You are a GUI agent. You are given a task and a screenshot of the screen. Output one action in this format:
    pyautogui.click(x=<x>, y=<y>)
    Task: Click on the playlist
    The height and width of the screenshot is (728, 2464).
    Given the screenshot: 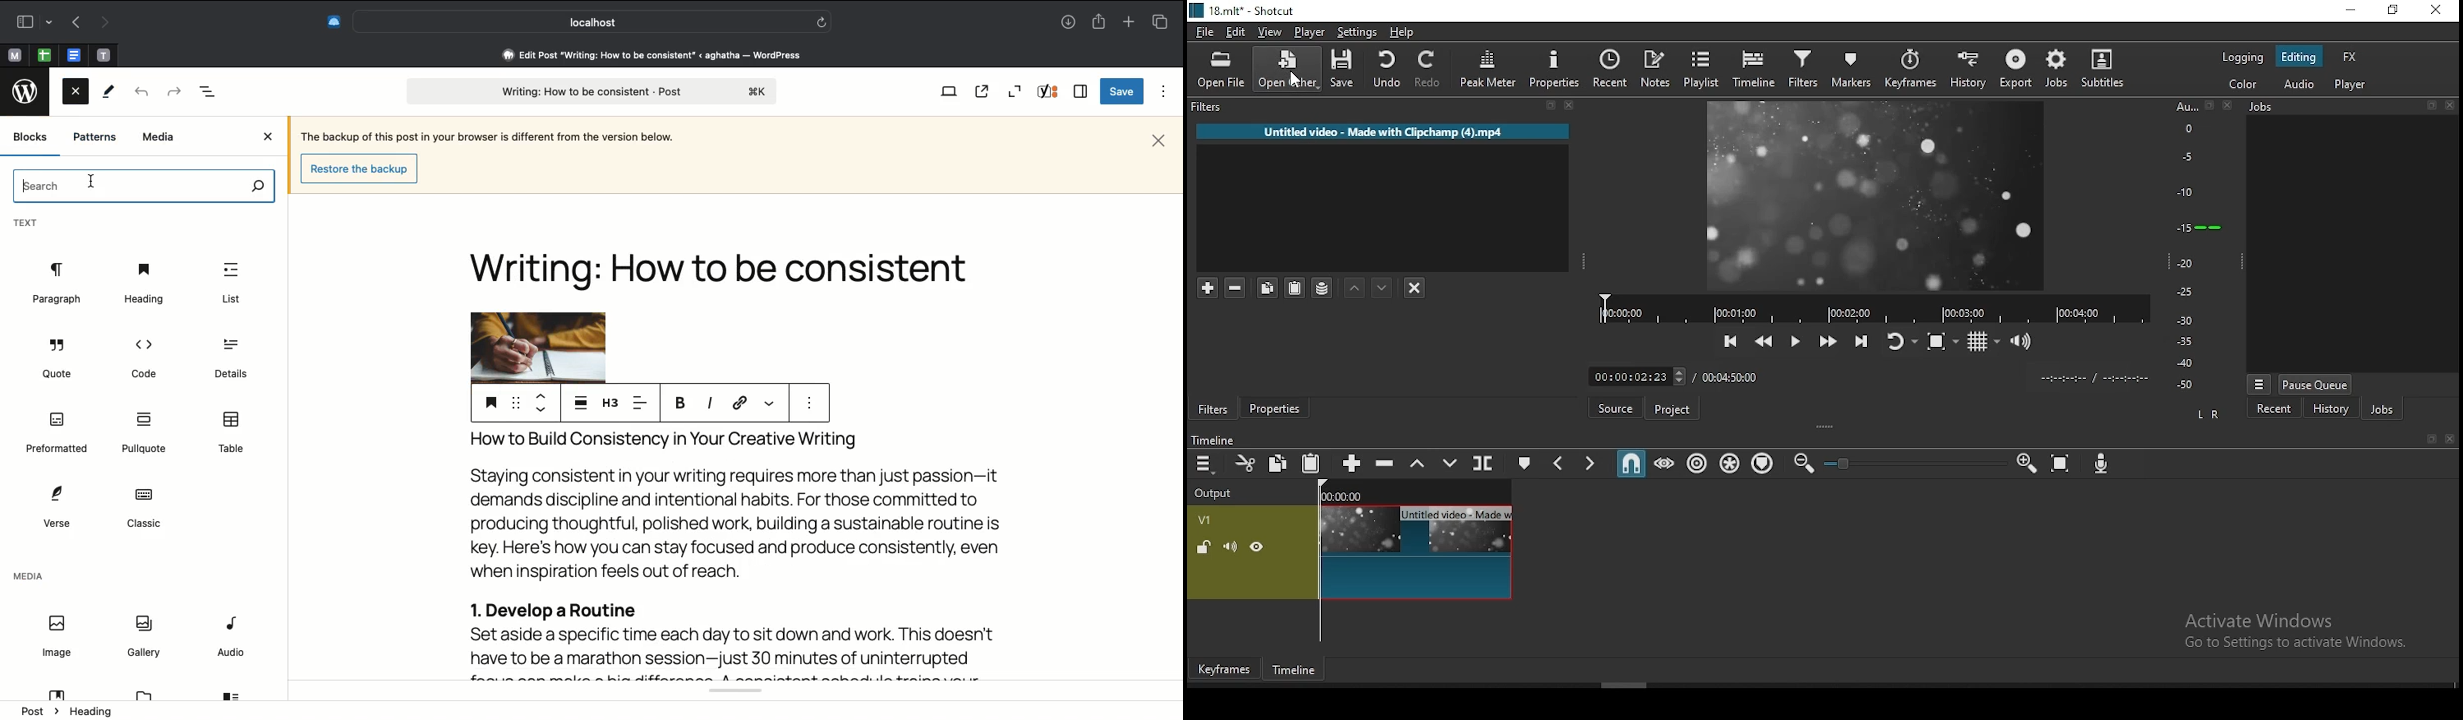 What is the action you would take?
    pyautogui.click(x=1702, y=69)
    